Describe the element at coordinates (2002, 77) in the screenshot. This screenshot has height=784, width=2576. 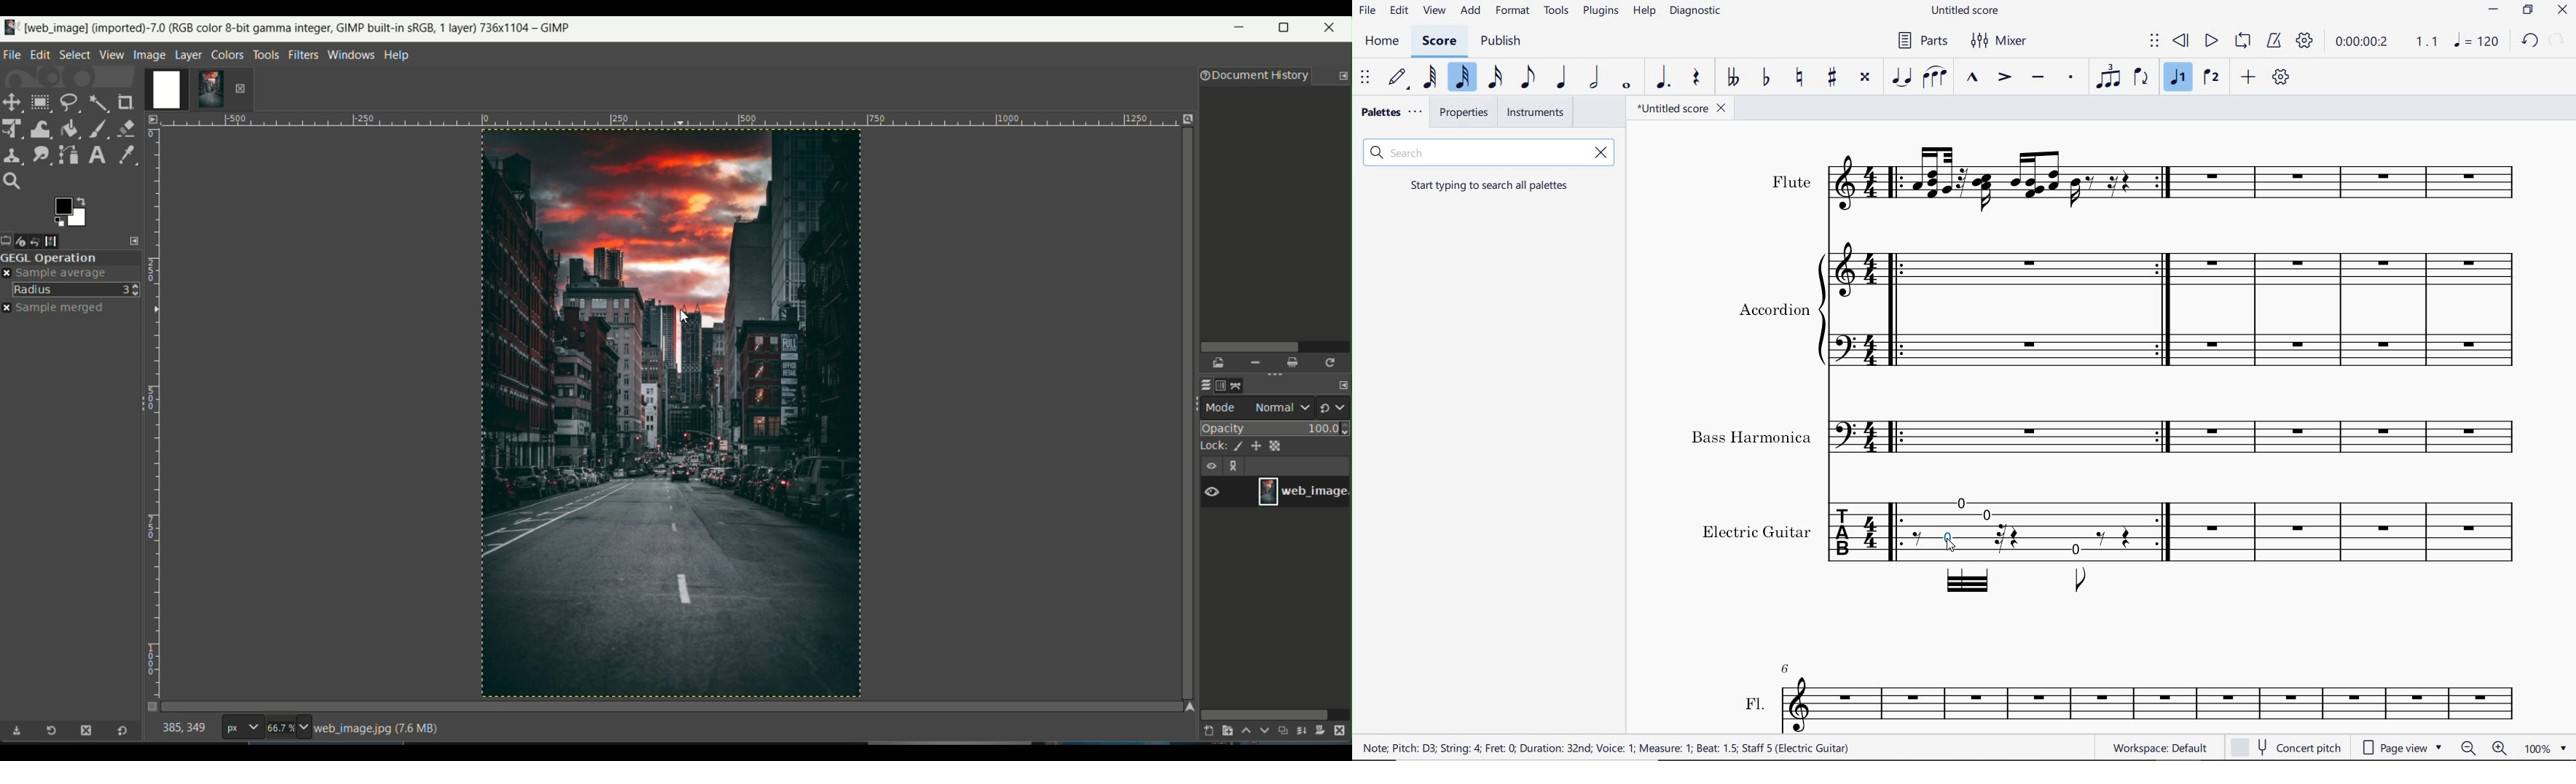
I see `accent` at that location.